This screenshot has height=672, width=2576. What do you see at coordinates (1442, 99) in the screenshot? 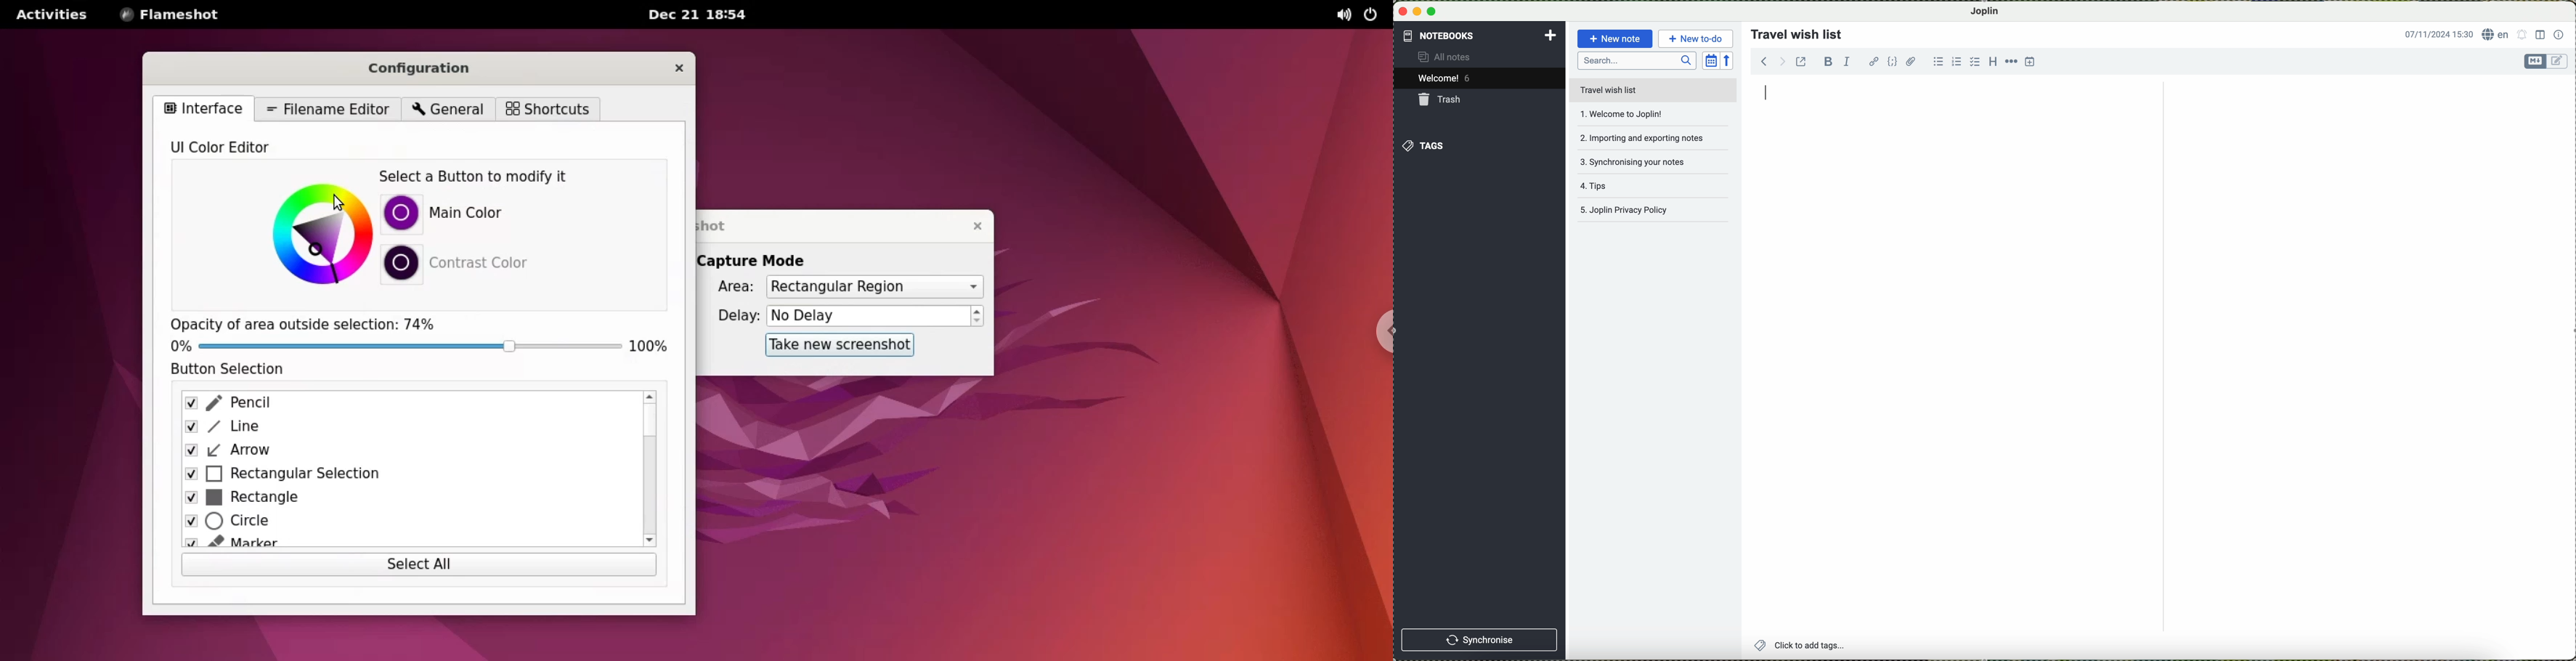
I see `trash` at bounding box center [1442, 99].